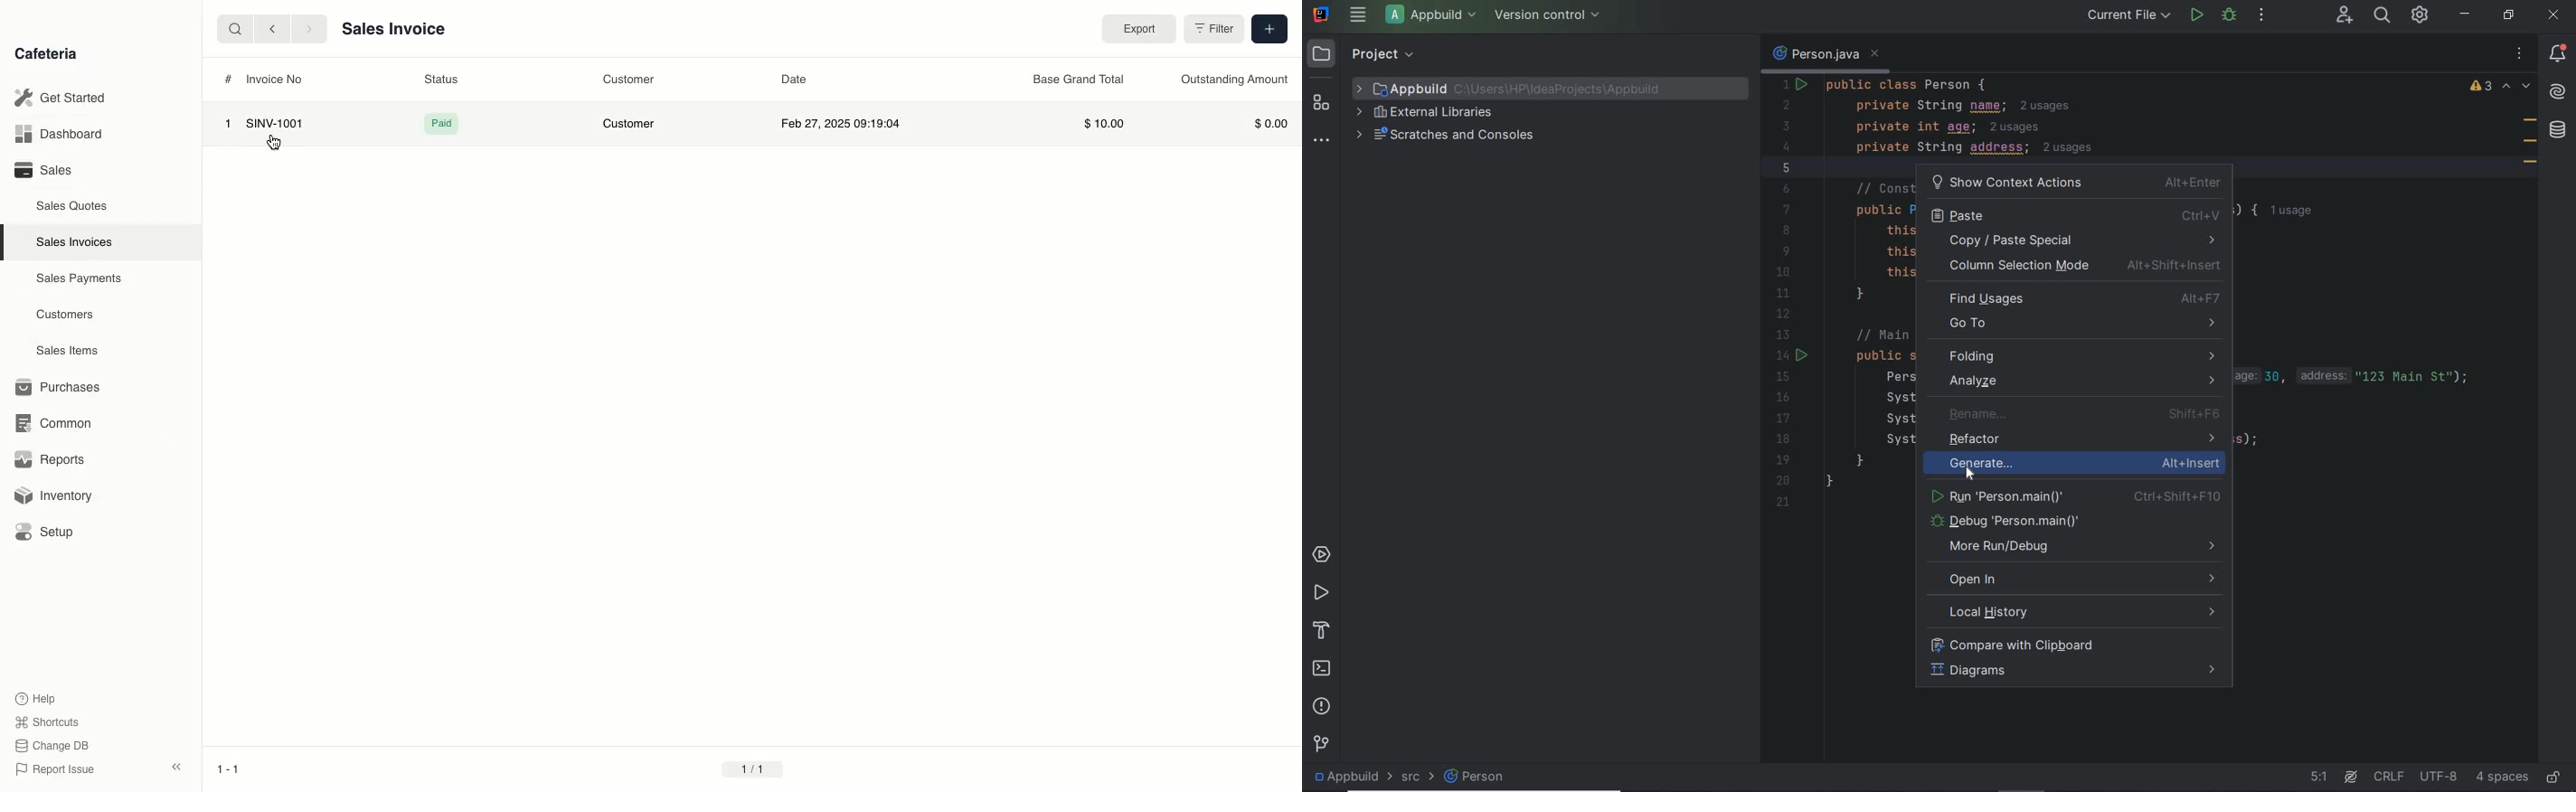  Describe the element at coordinates (59, 134) in the screenshot. I see `Dashboard` at that location.